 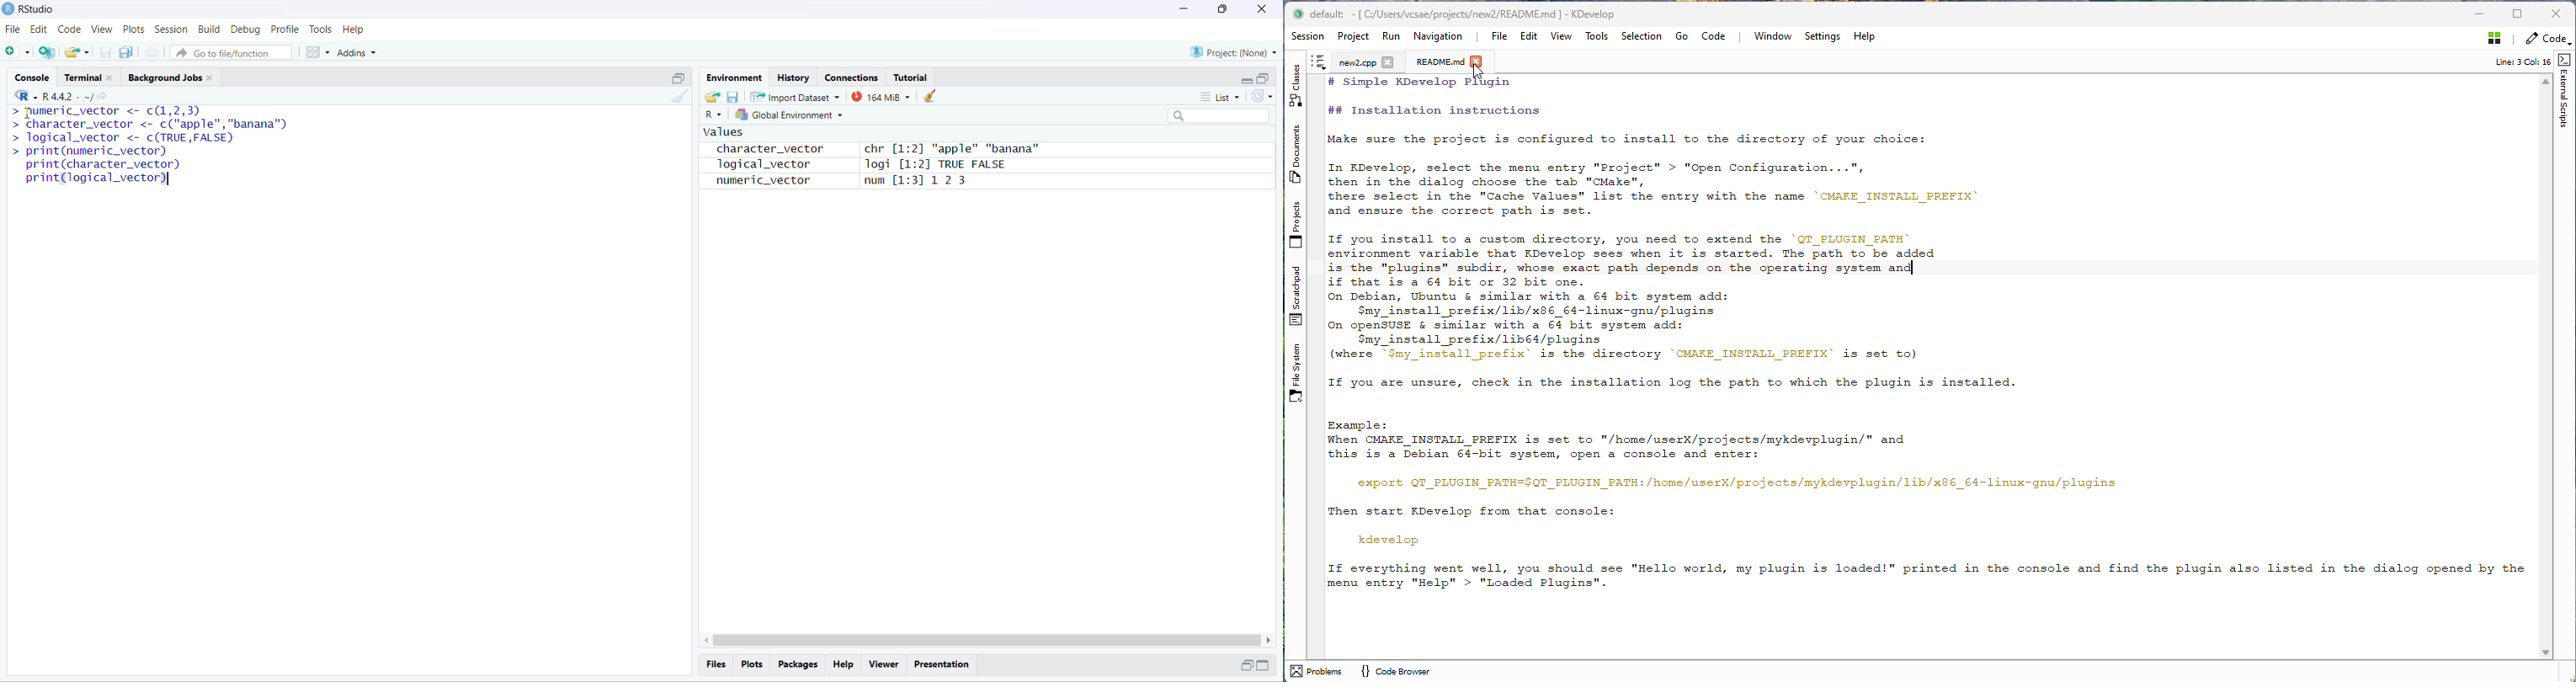 What do you see at coordinates (150, 124) in the screenshot?
I see `‘character_vector <- c("apple","banana")` at bounding box center [150, 124].